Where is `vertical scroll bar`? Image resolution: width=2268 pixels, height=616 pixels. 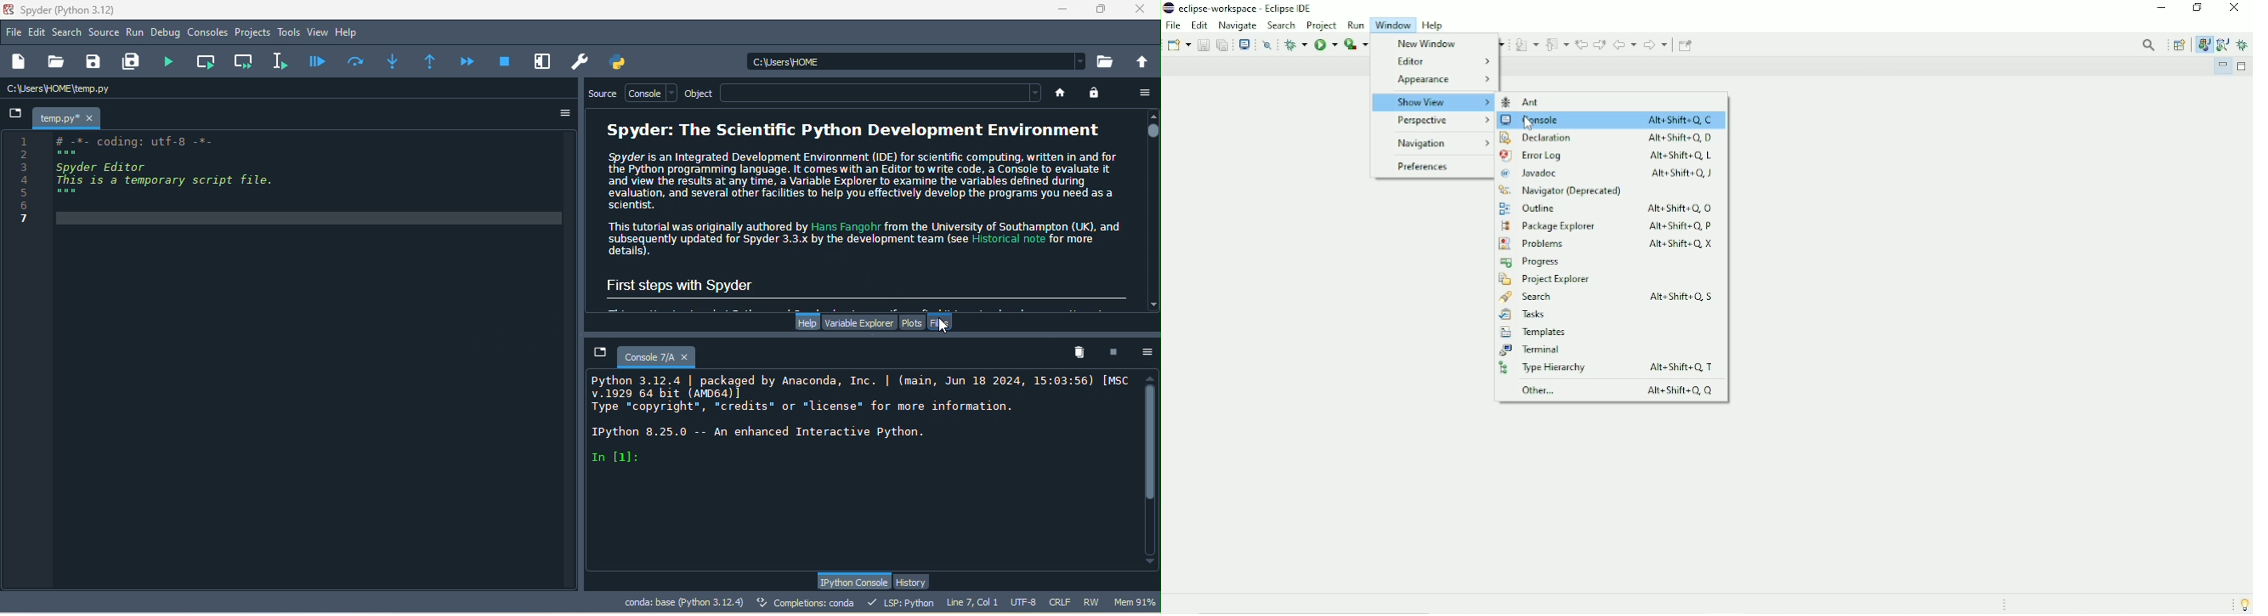
vertical scroll bar is located at coordinates (1152, 470).